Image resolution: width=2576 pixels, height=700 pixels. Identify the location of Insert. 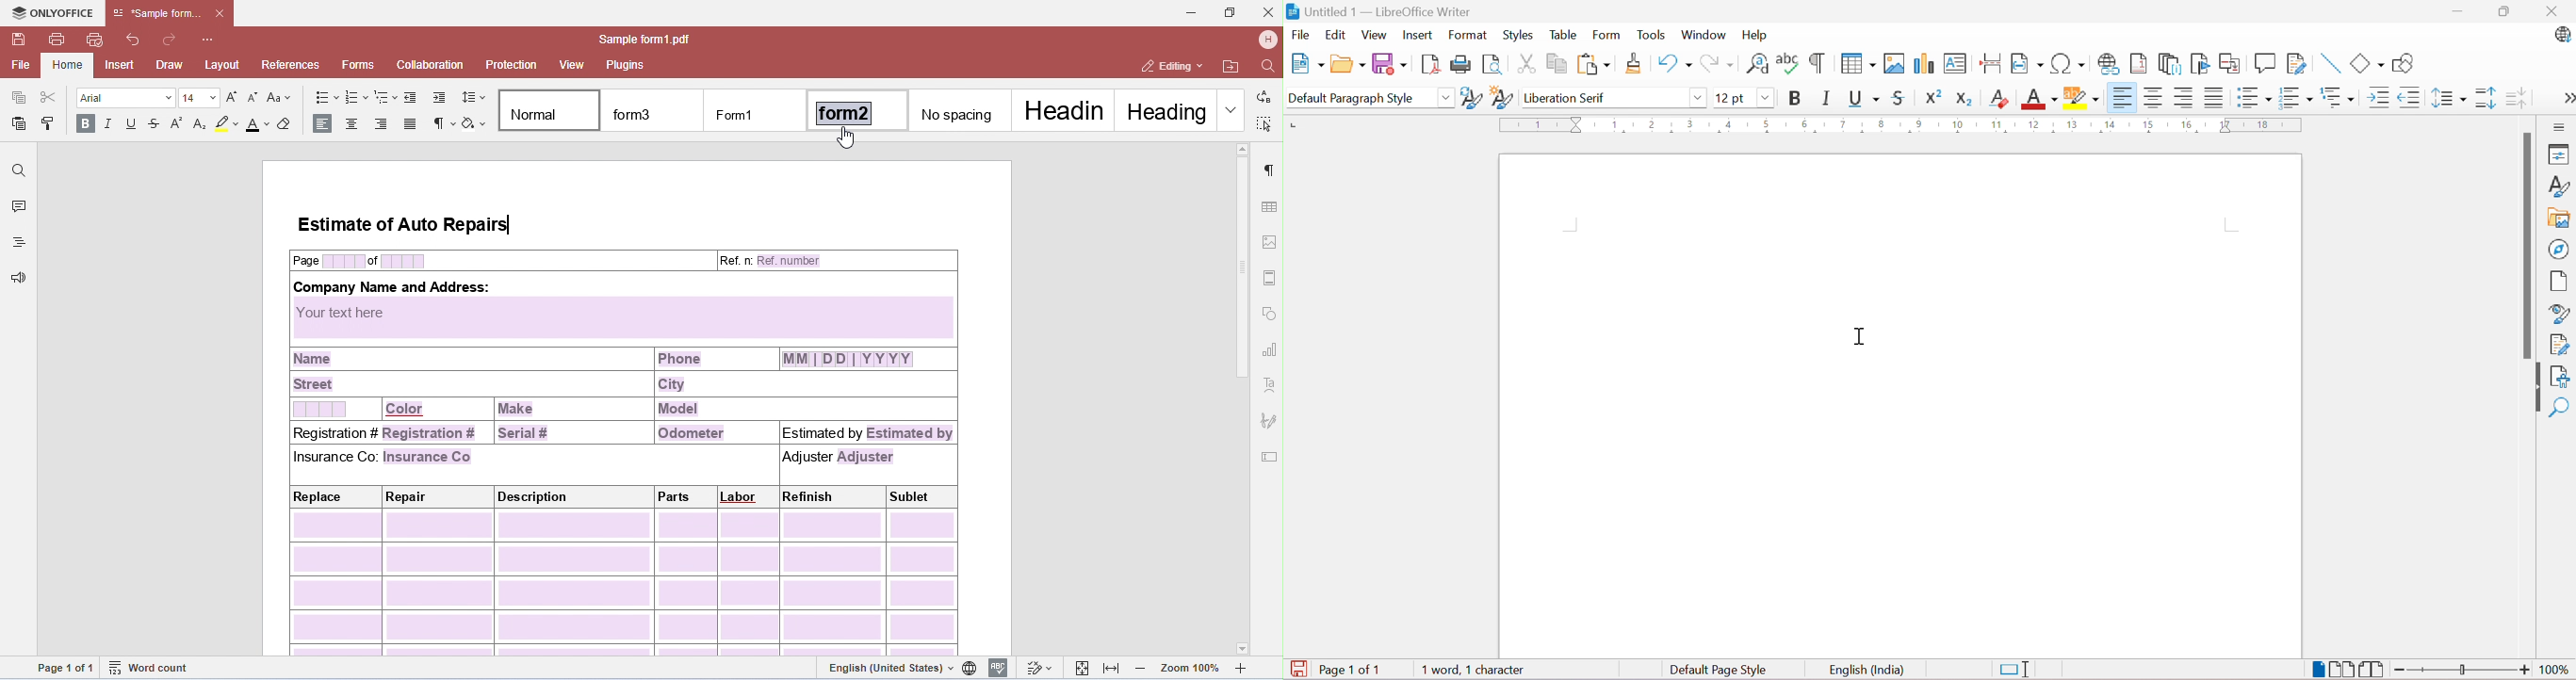
(1419, 36).